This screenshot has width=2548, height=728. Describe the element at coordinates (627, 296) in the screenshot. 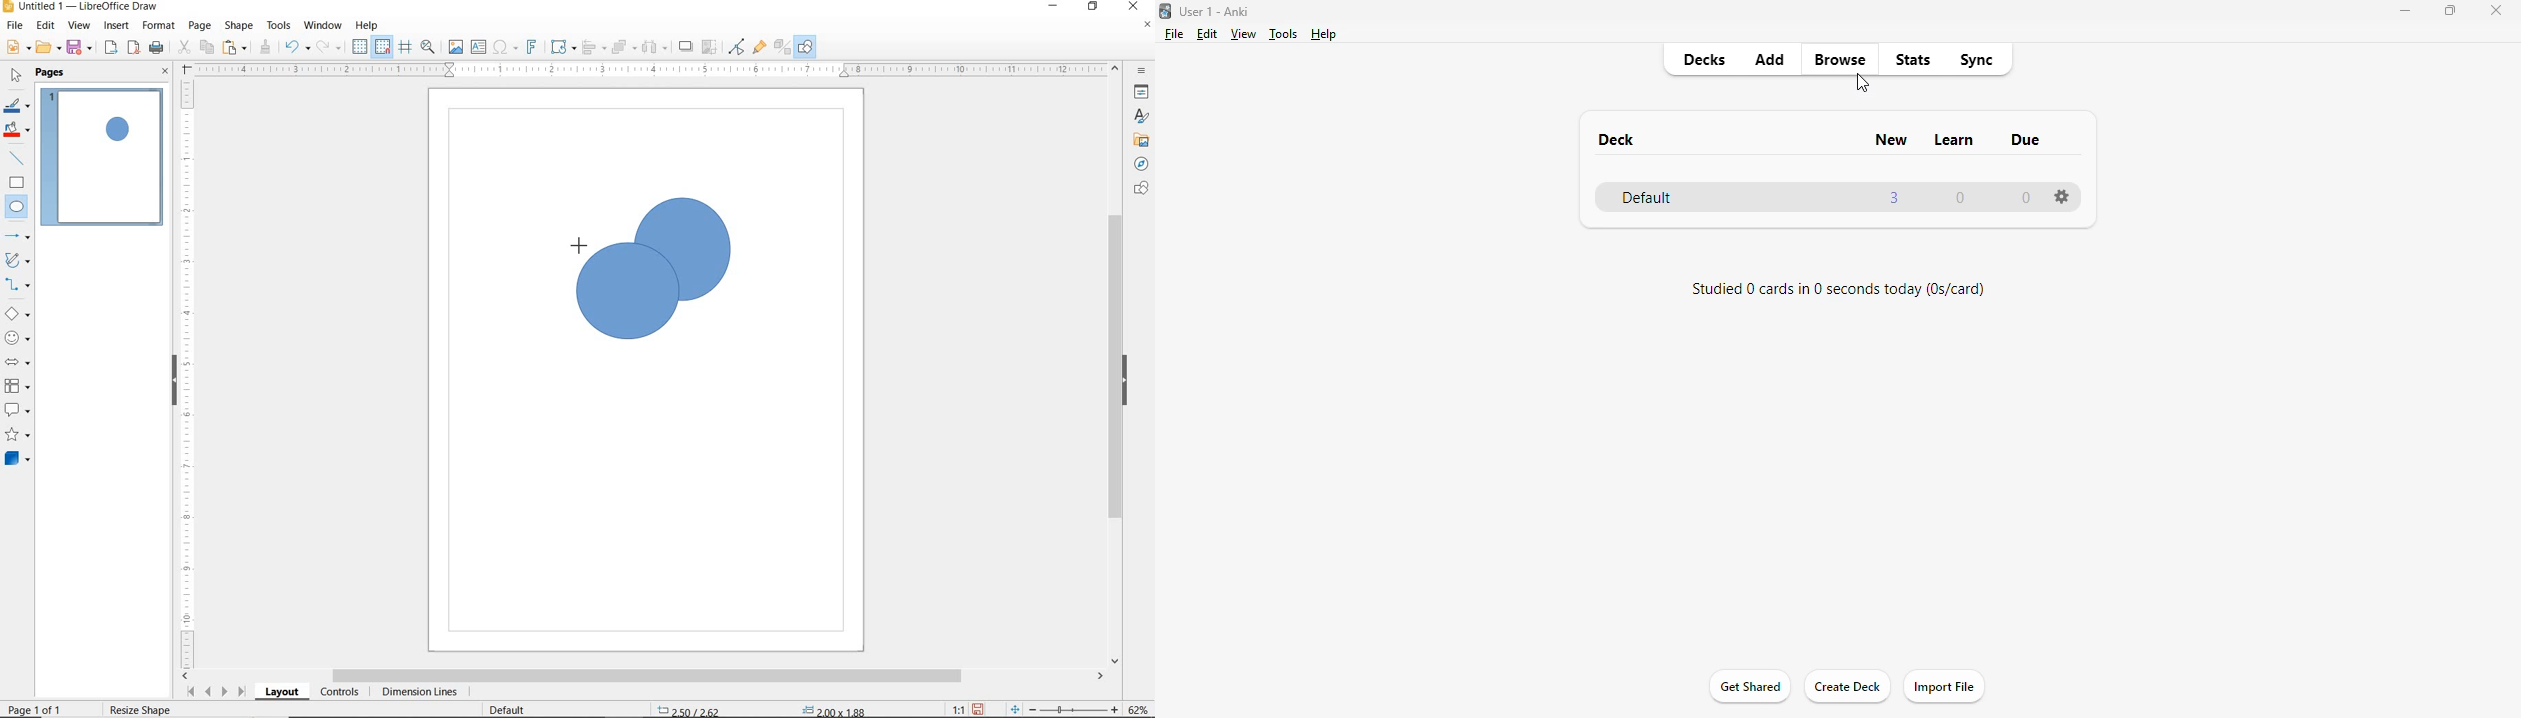

I see `DRAWING SECOND CIRCLE` at that location.